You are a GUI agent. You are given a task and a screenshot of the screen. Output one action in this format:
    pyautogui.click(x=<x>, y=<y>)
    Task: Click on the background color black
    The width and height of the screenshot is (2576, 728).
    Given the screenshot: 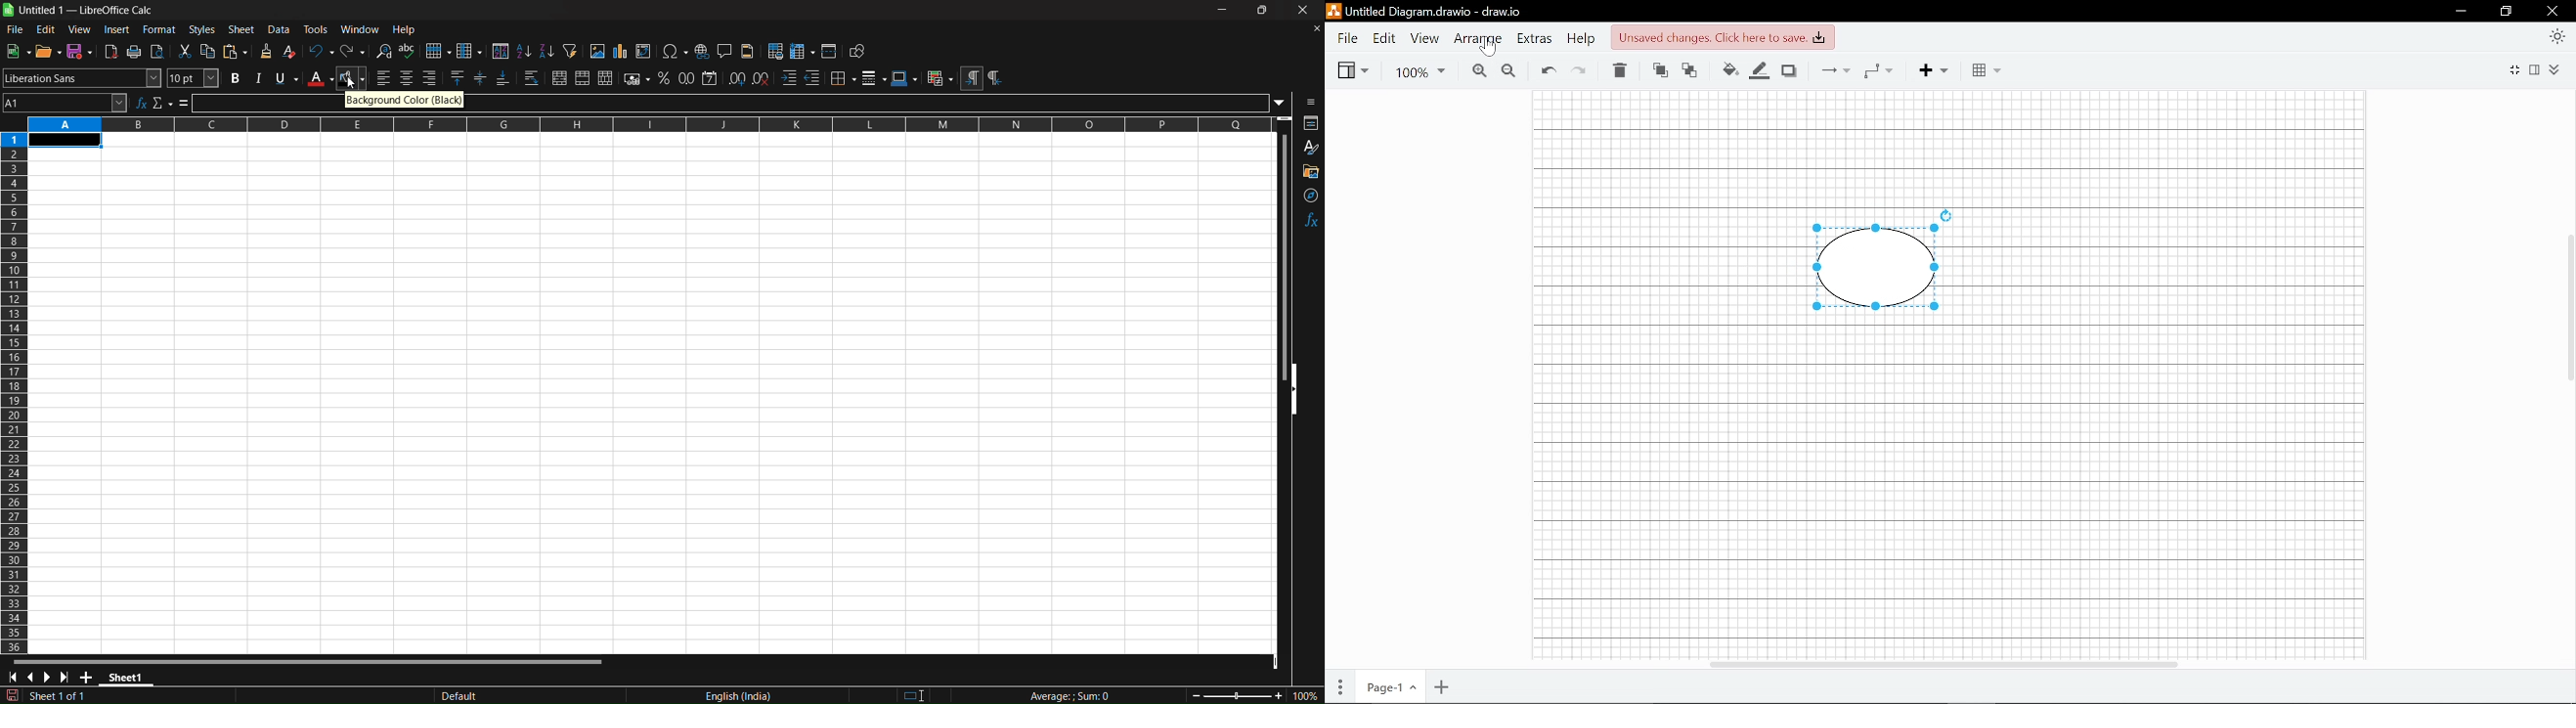 What is the action you would take?
    pyautogui.click(x=354, y=79)
    